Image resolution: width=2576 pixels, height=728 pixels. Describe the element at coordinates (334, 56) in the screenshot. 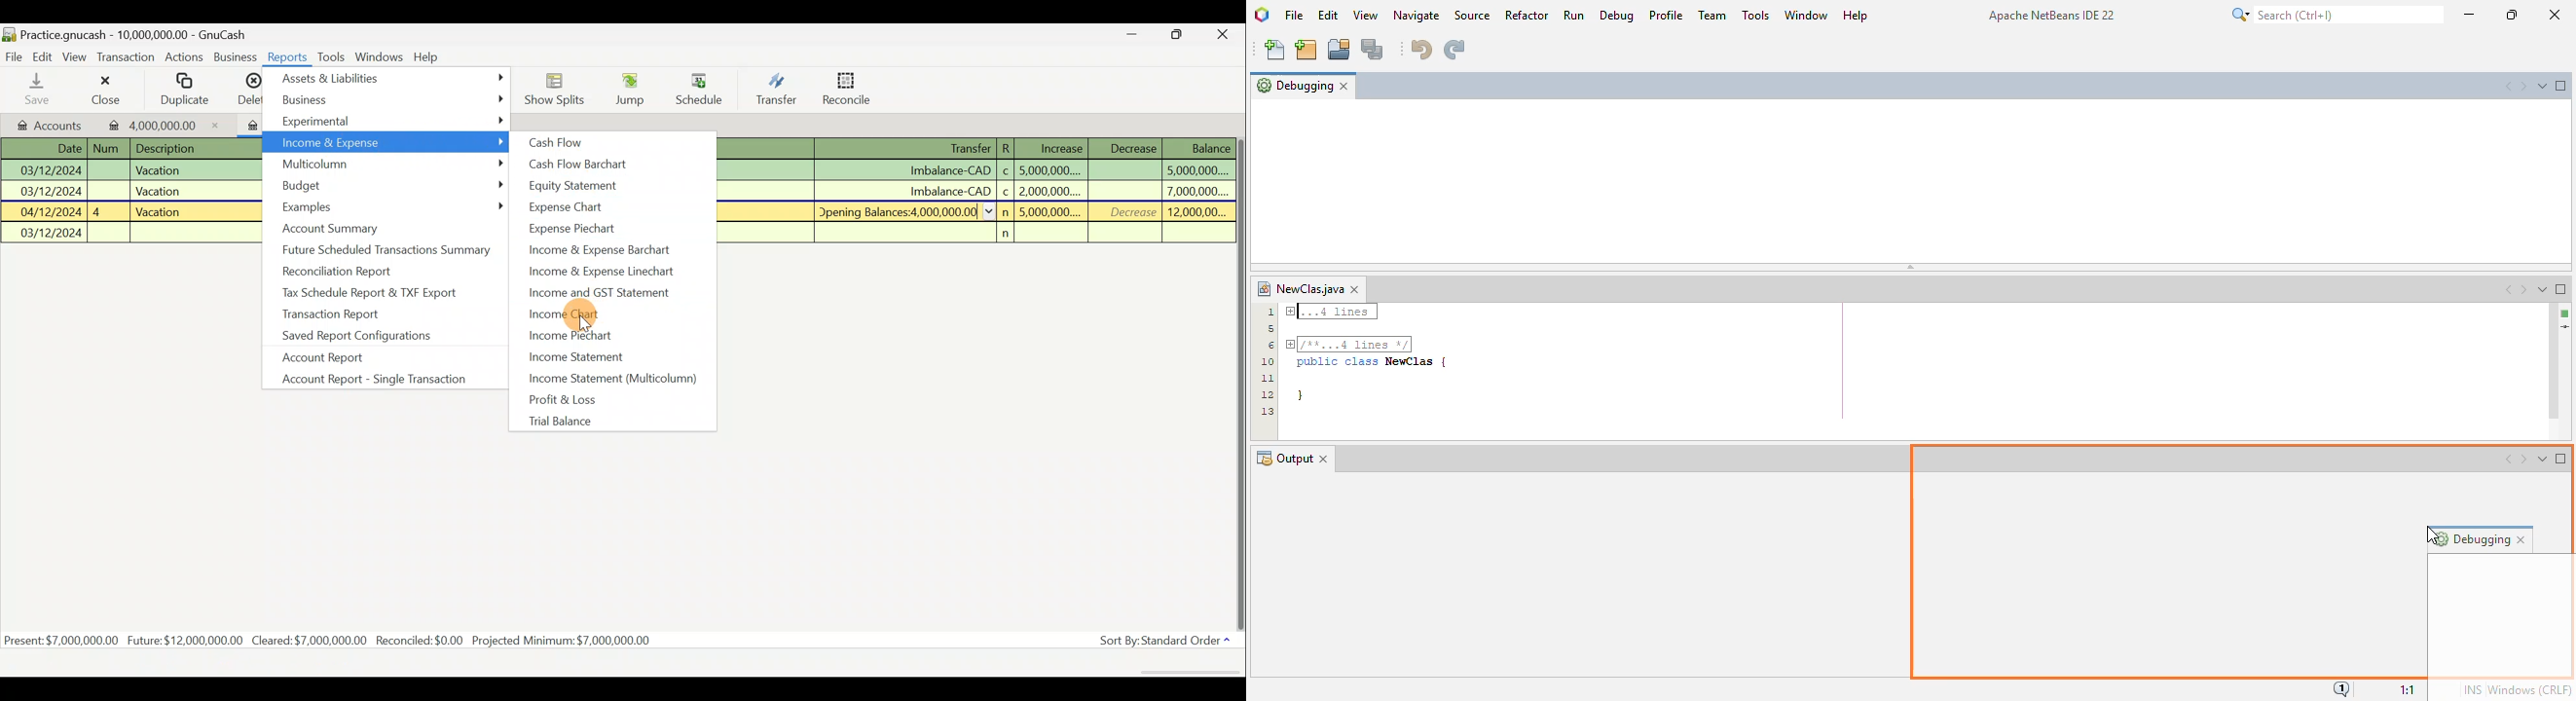

I see `Tools` at that location.